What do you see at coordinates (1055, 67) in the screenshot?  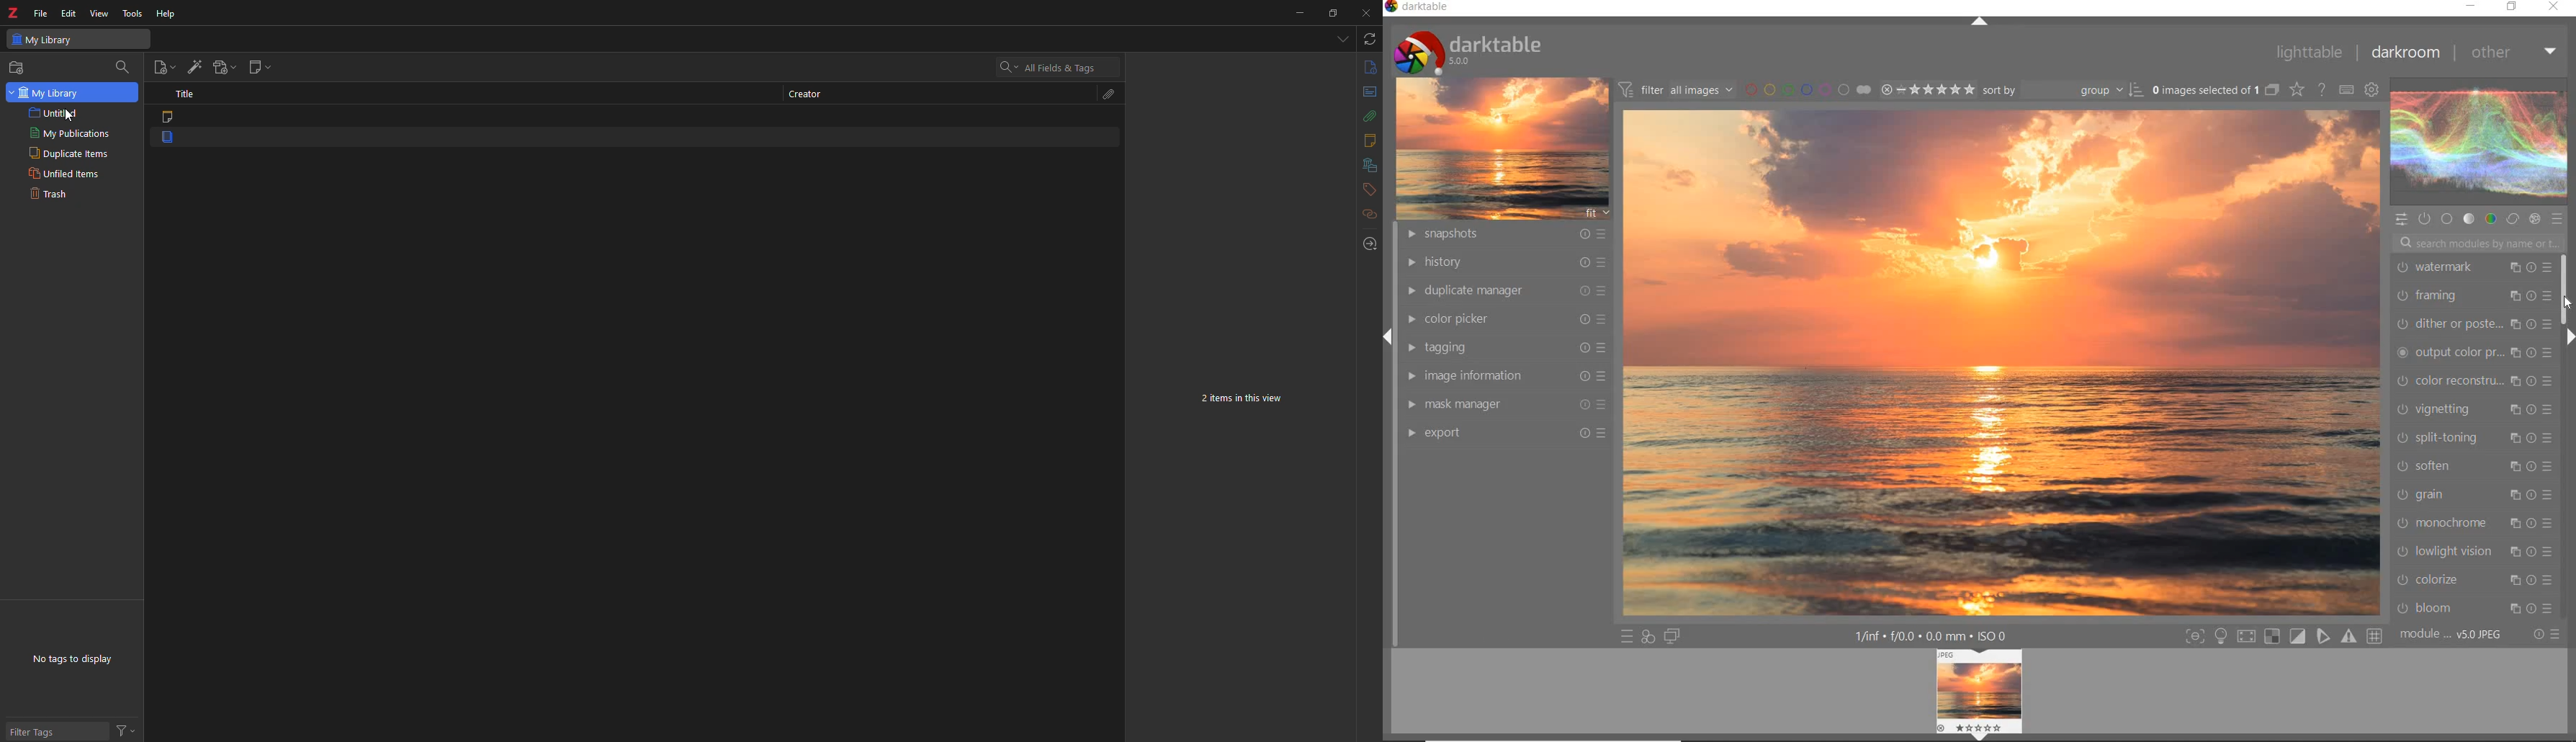 I see `search All fields & Tags` at bounding box center [1055, 67].